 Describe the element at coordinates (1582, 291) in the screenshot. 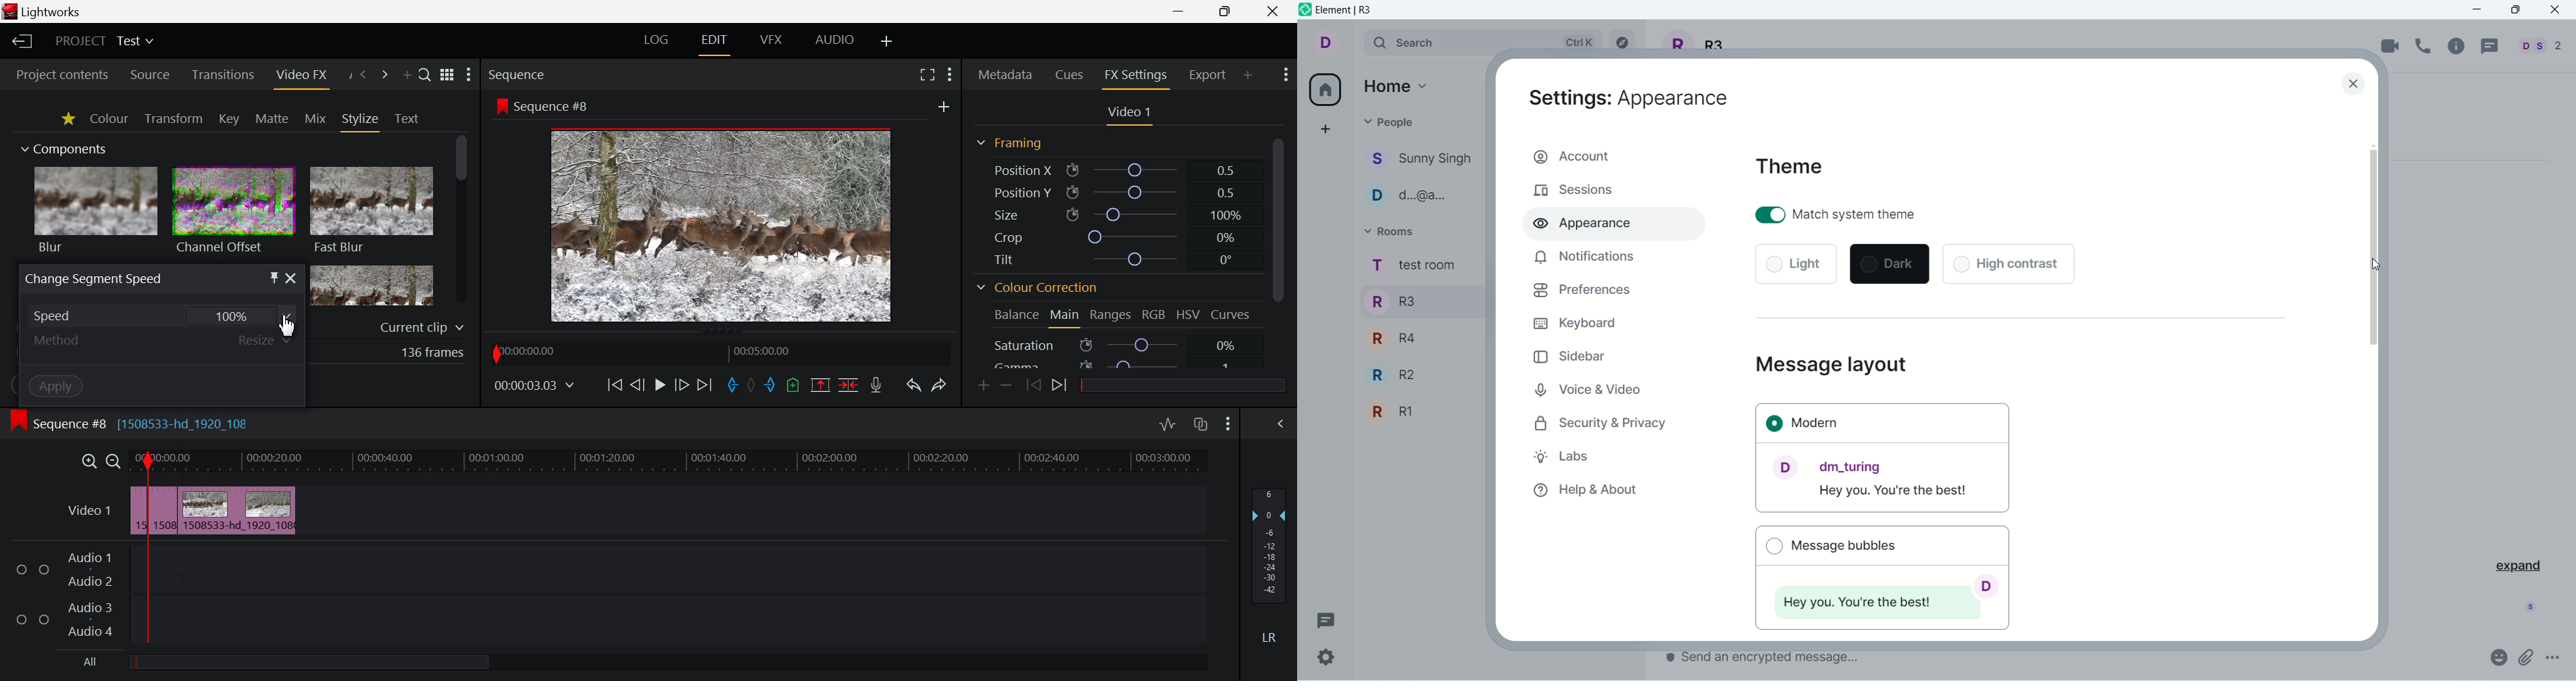

I see `preferences` at that location.